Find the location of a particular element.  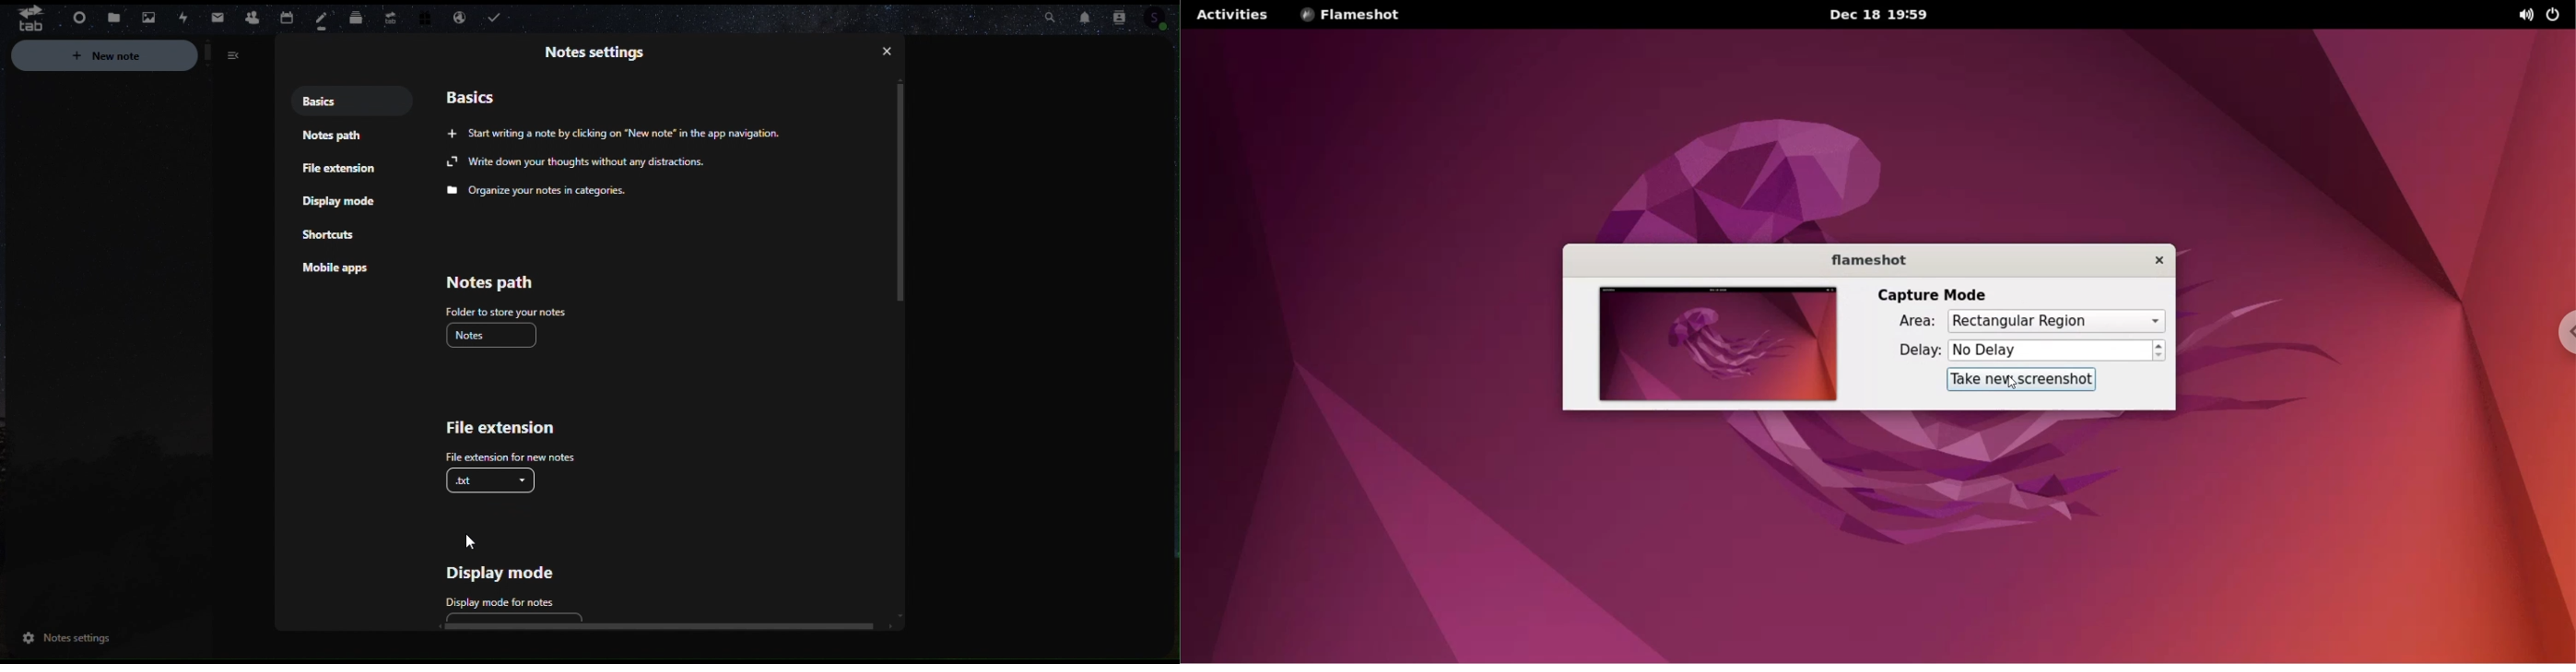

Email handling is located at coordinates (459, 18).